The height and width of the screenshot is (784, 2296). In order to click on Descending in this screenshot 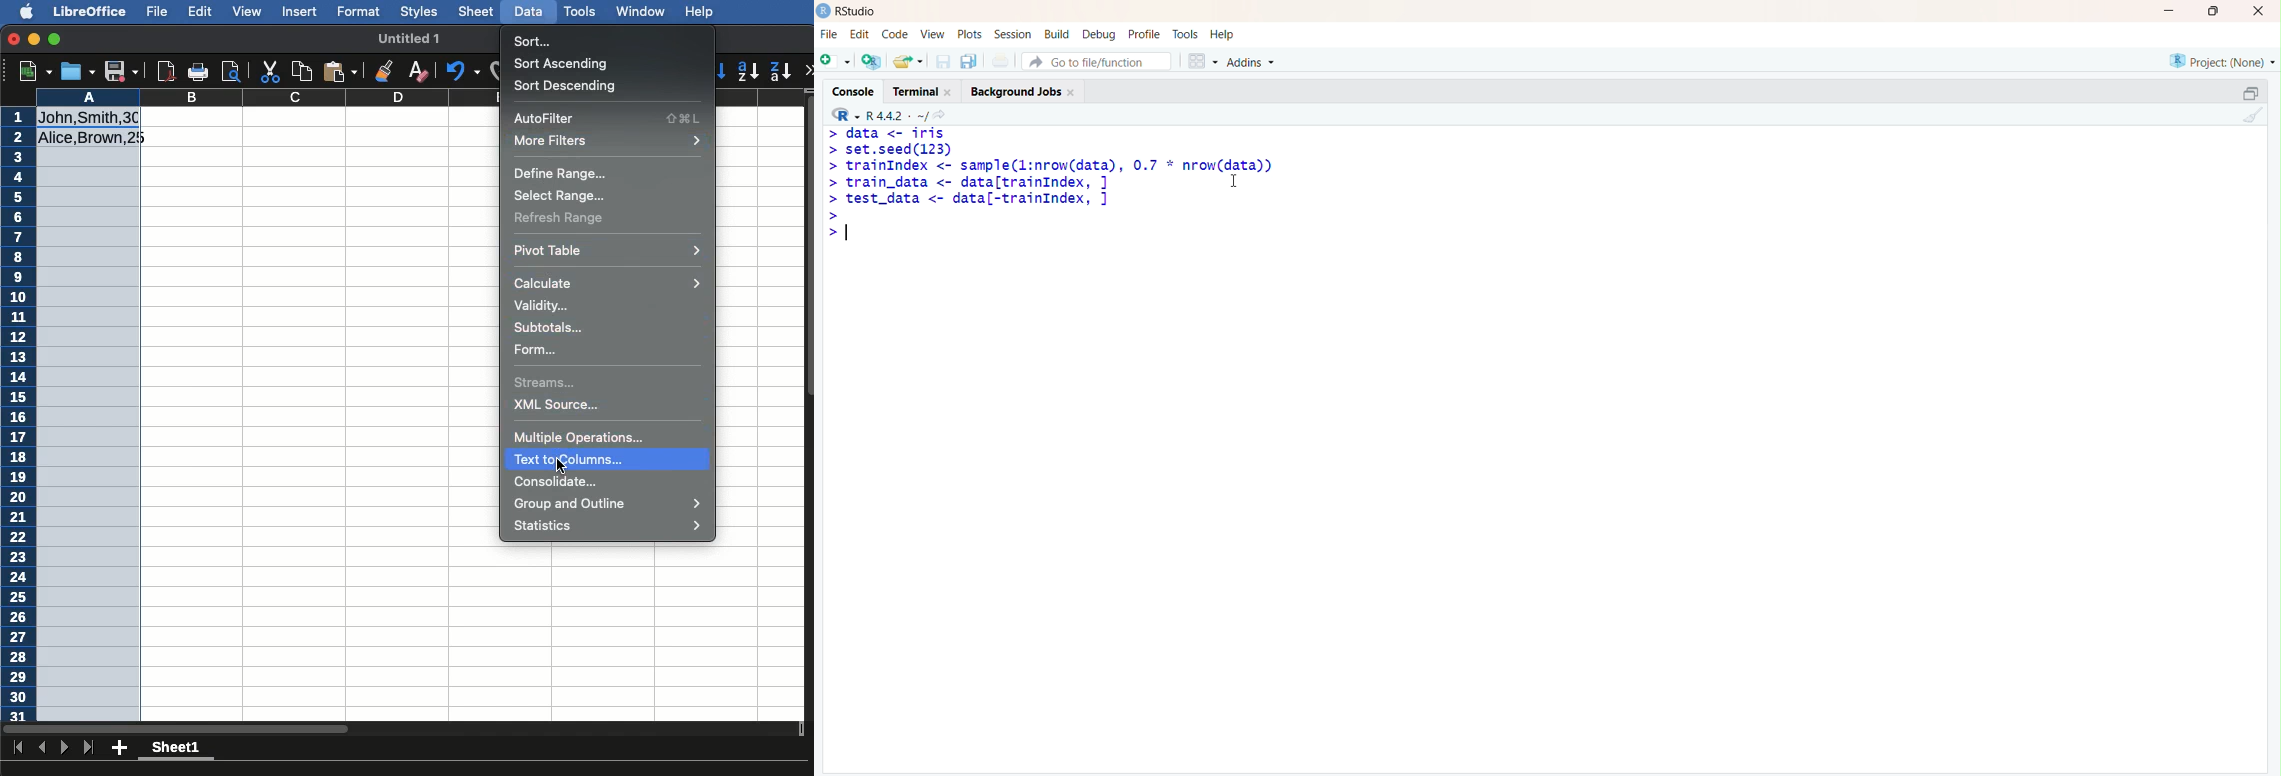, I will do `click(781, 71)`.